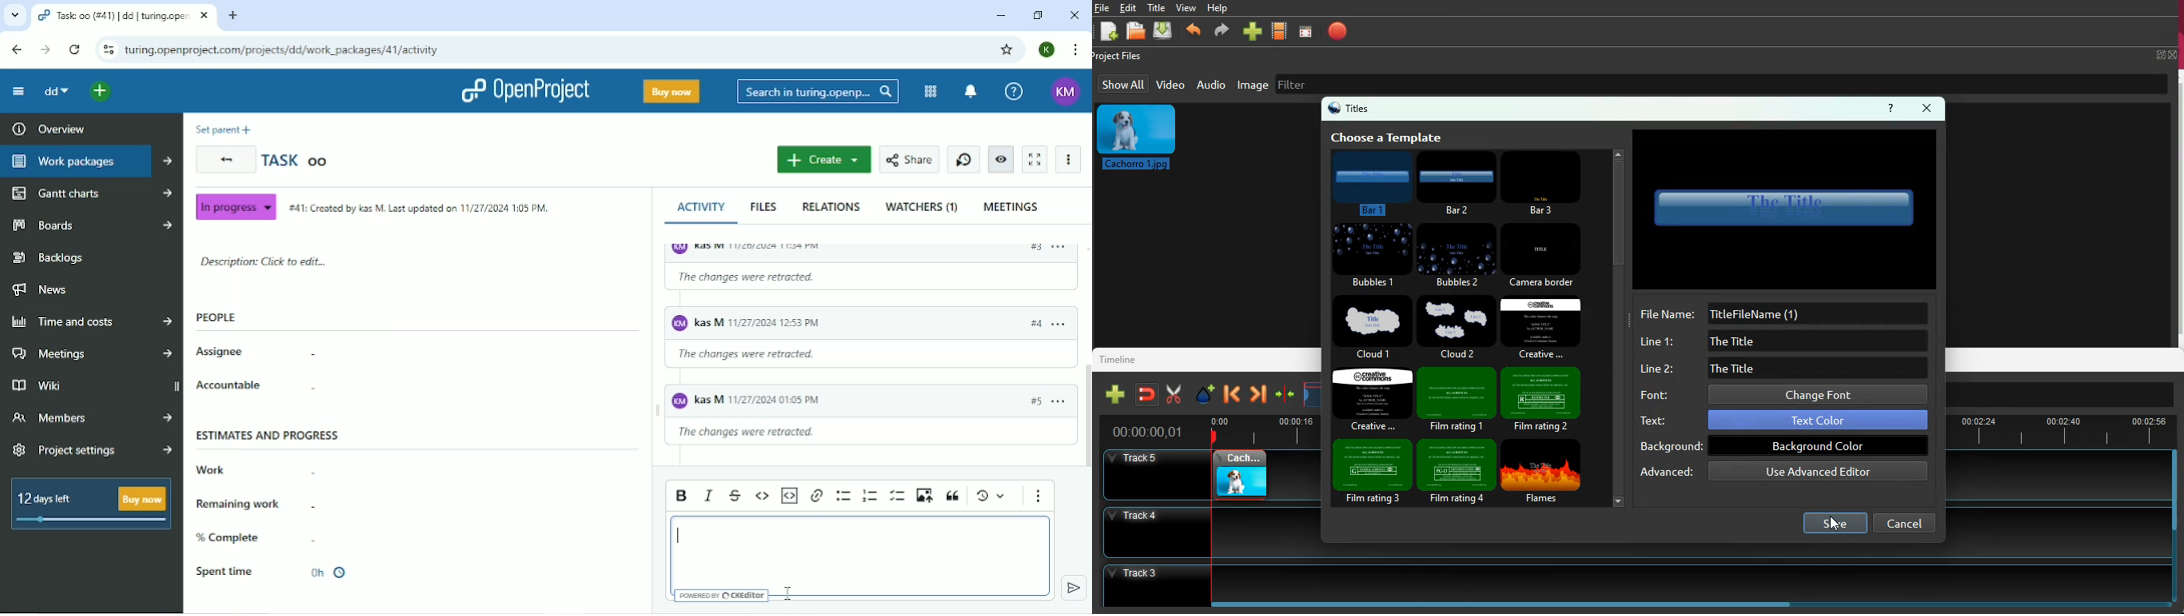 This screenshot has height=616, width=2184. What do you see at coordinates (1281, 32) in the screenshot?
I see `video` at bounding box center [1281, 32].